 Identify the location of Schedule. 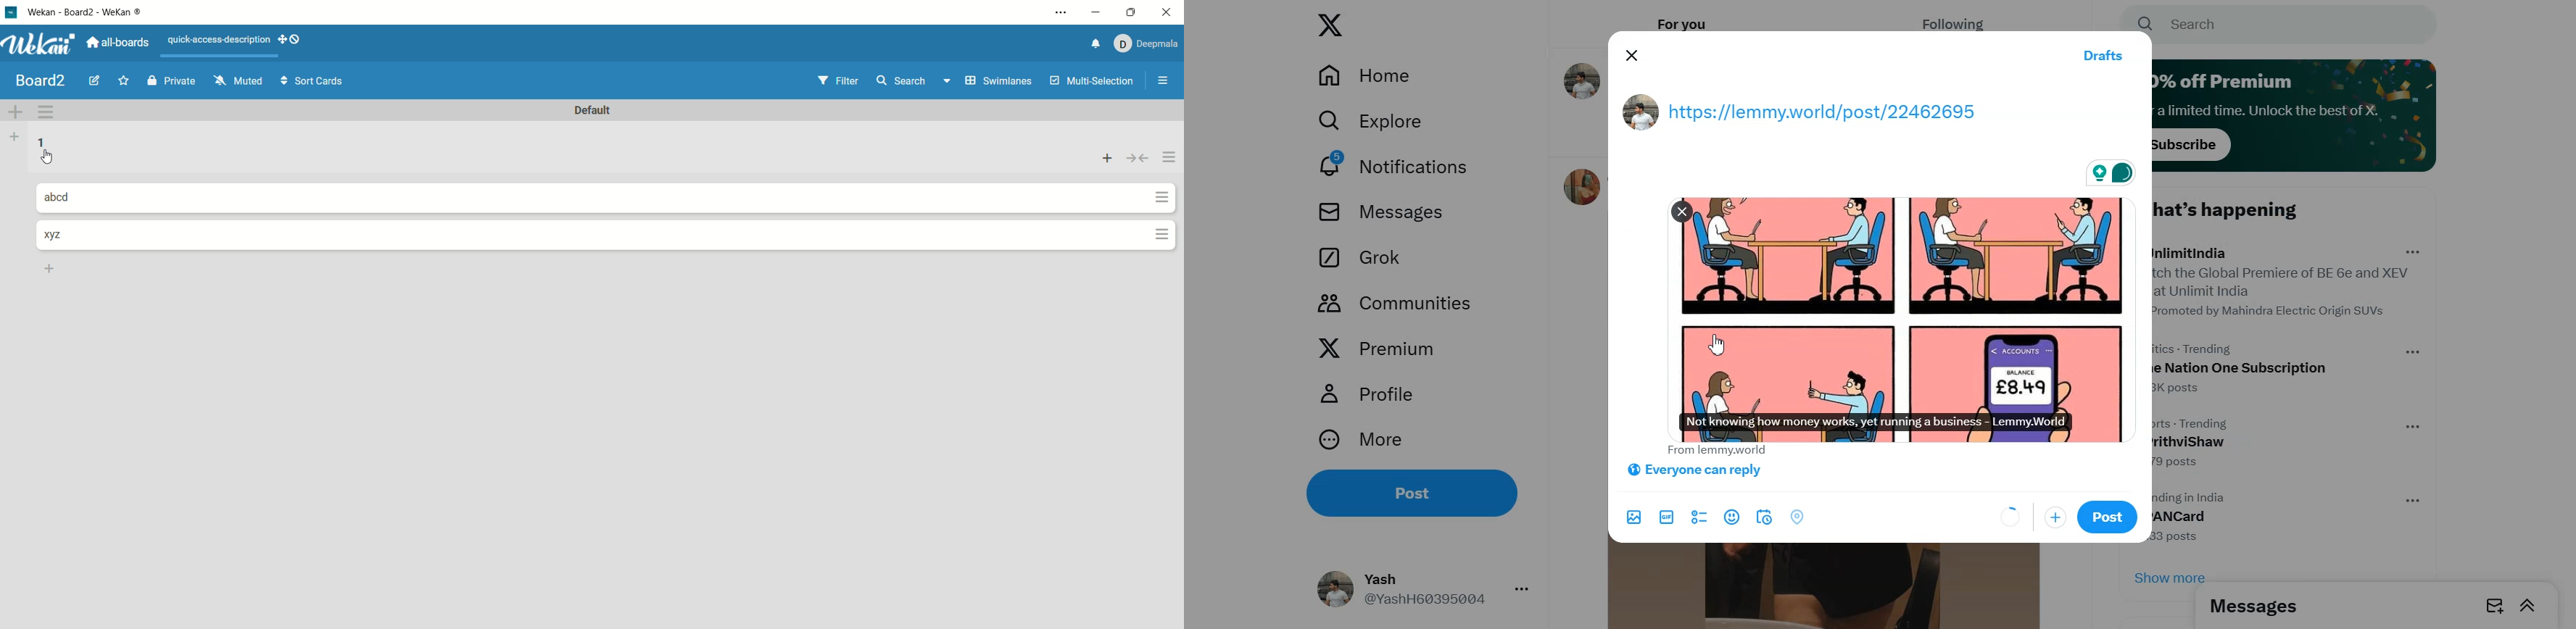
(1763, 517).